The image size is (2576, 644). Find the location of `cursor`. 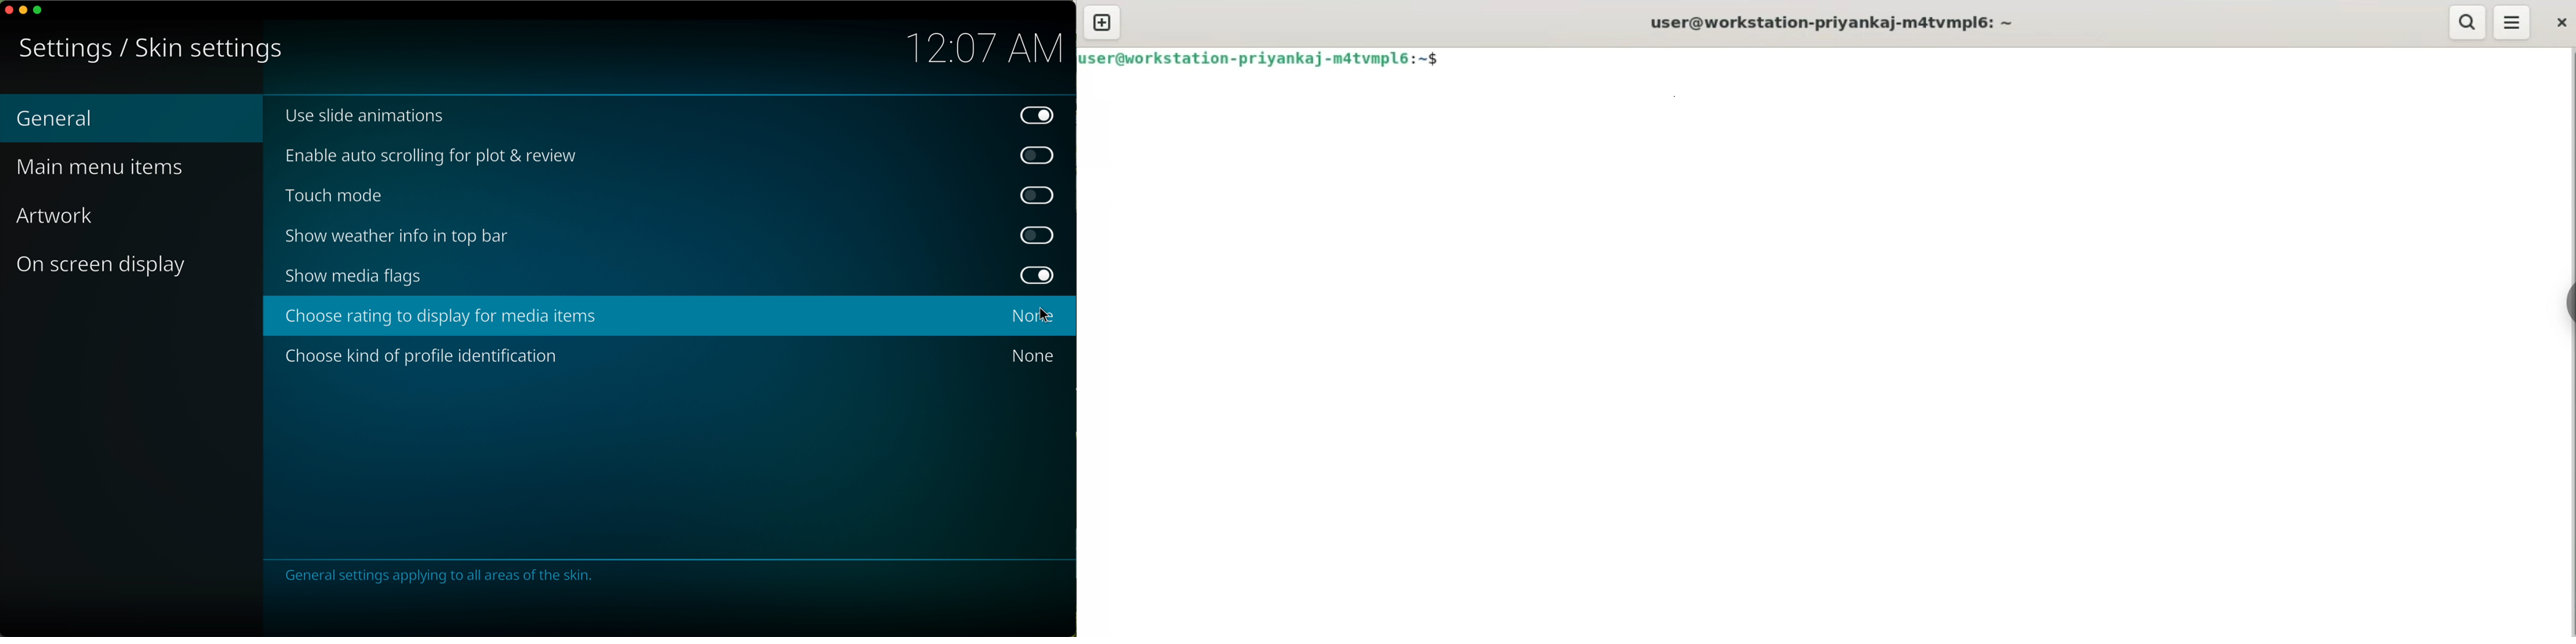

cursor is located at coordinates (1043, 316).